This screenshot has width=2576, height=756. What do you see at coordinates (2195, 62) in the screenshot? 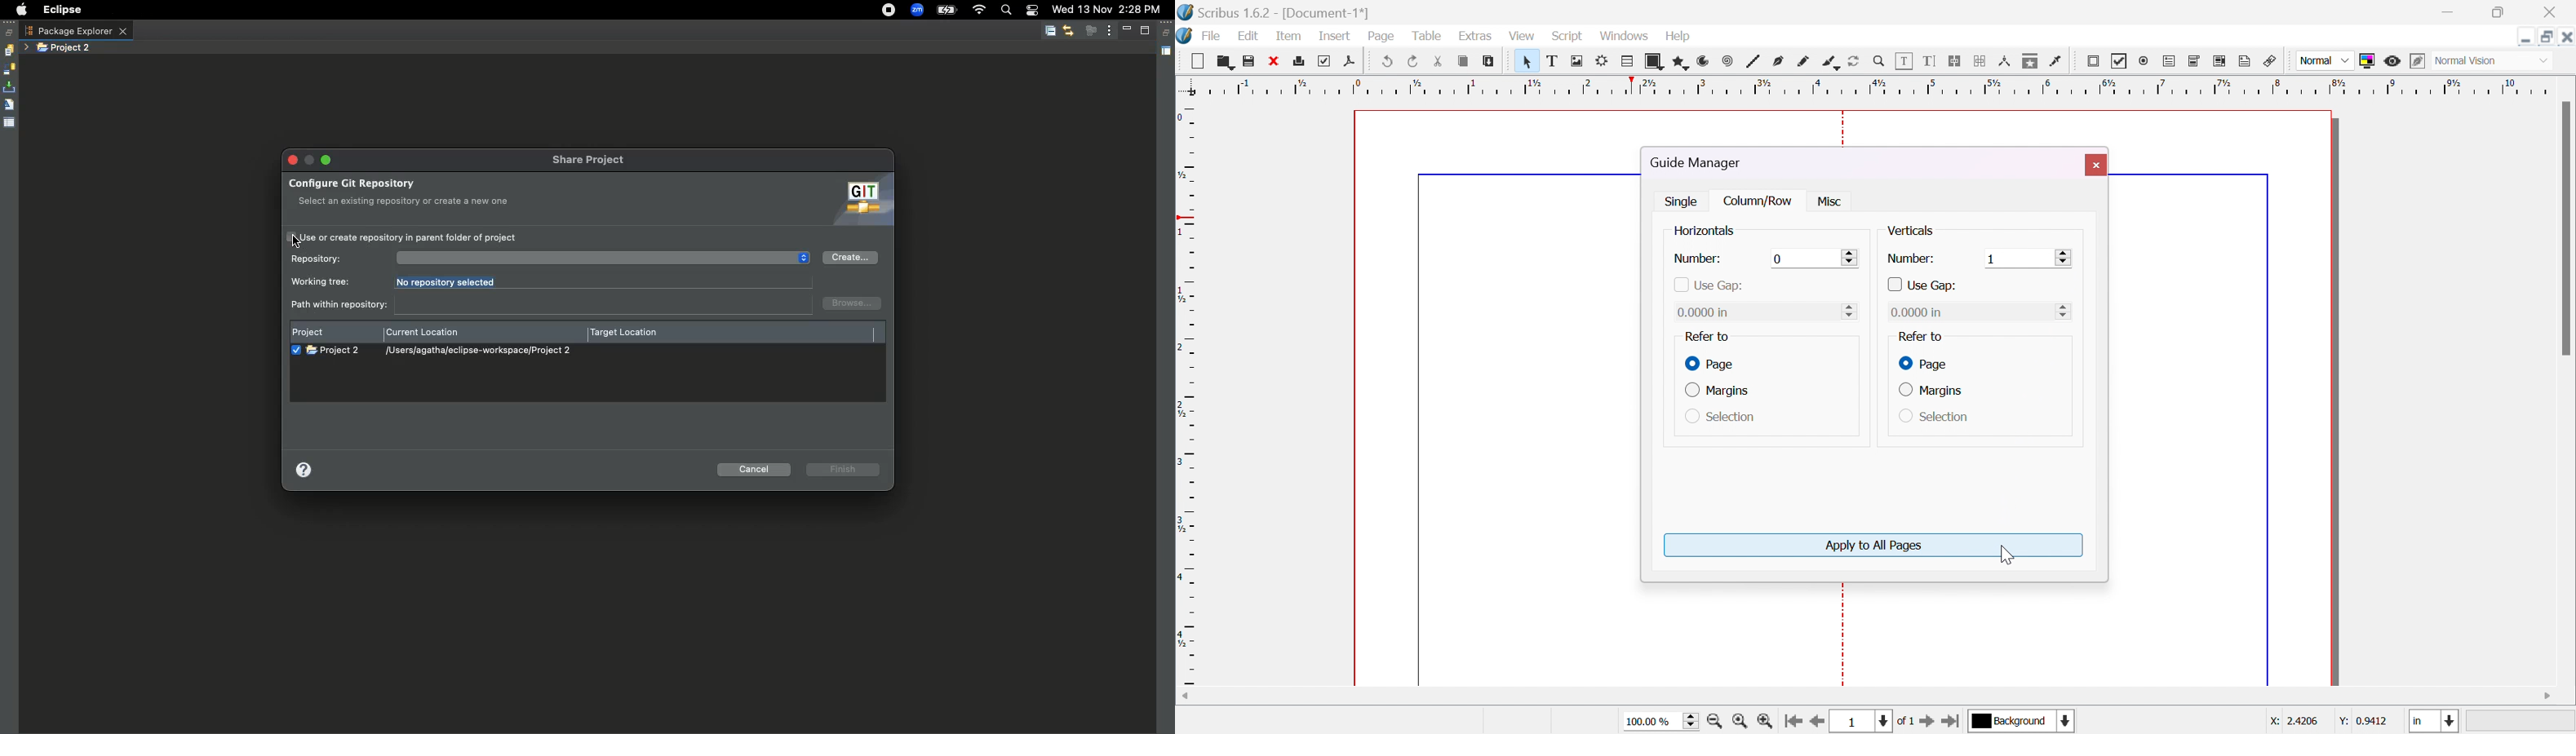
I see `PDF combo box` at bounding box center [2195, 62].